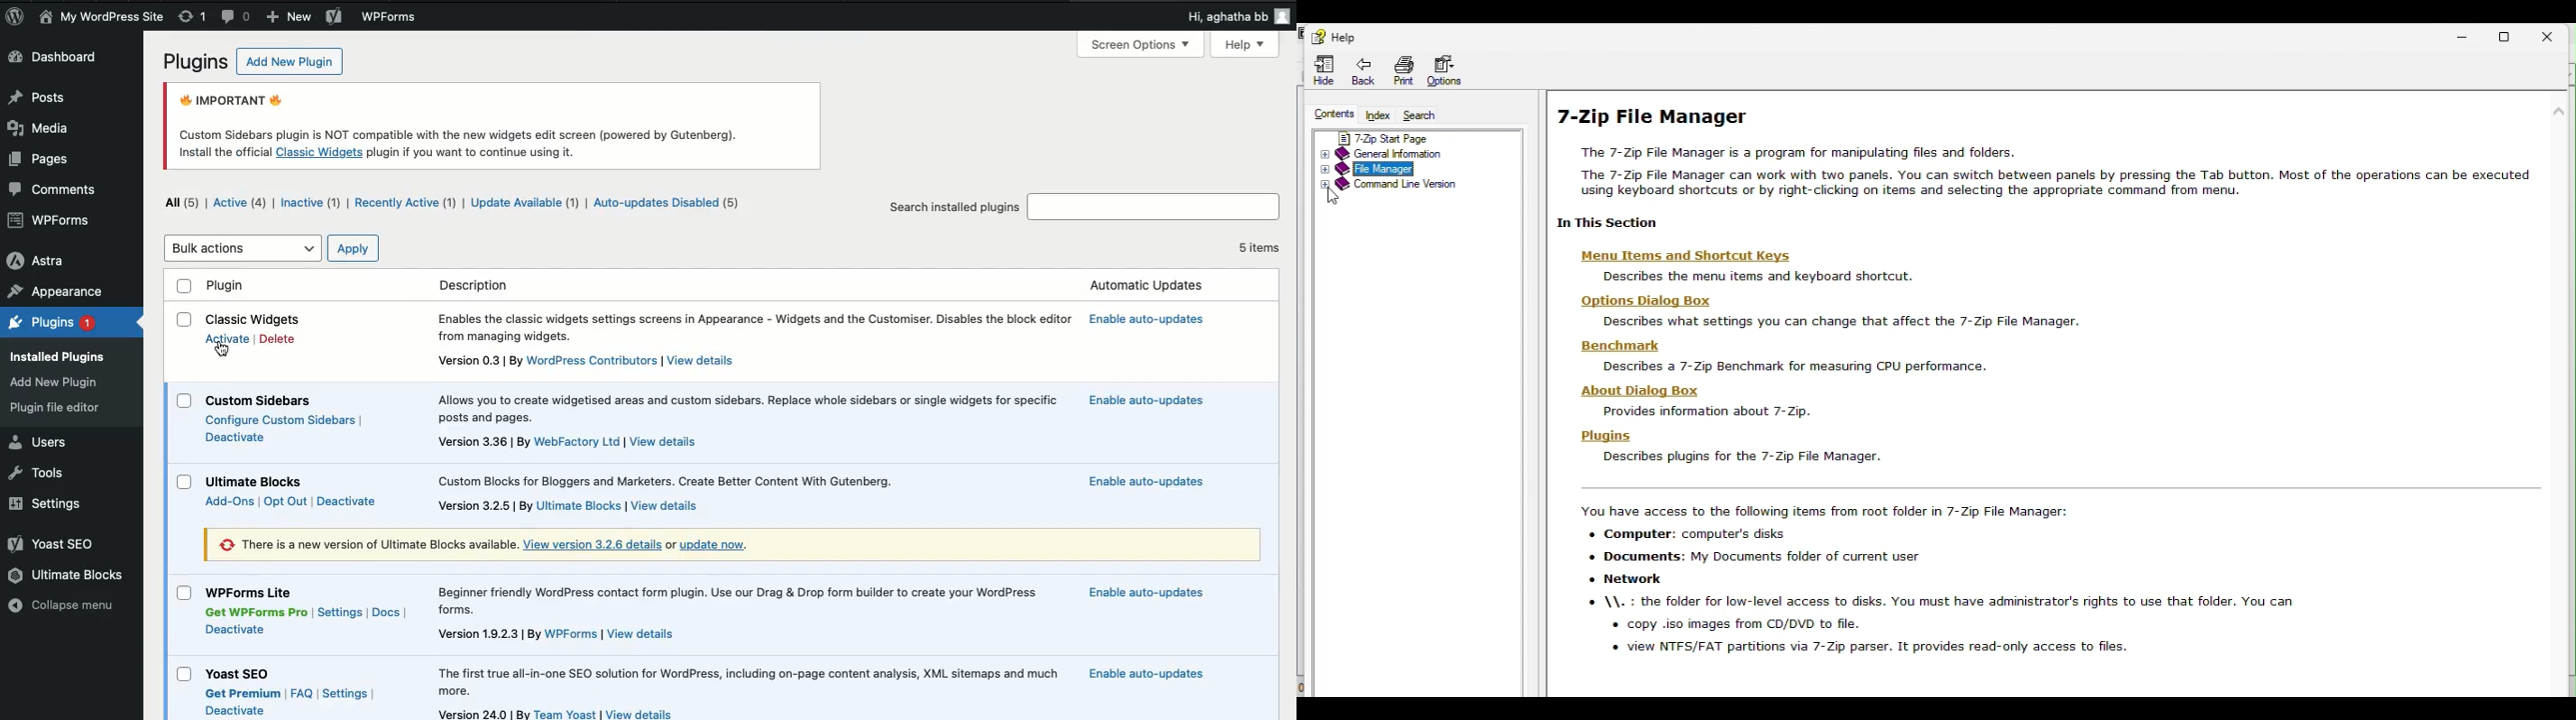 This screenshot has width=2576, height=728. I want to click on Comment, so click(235, 18).